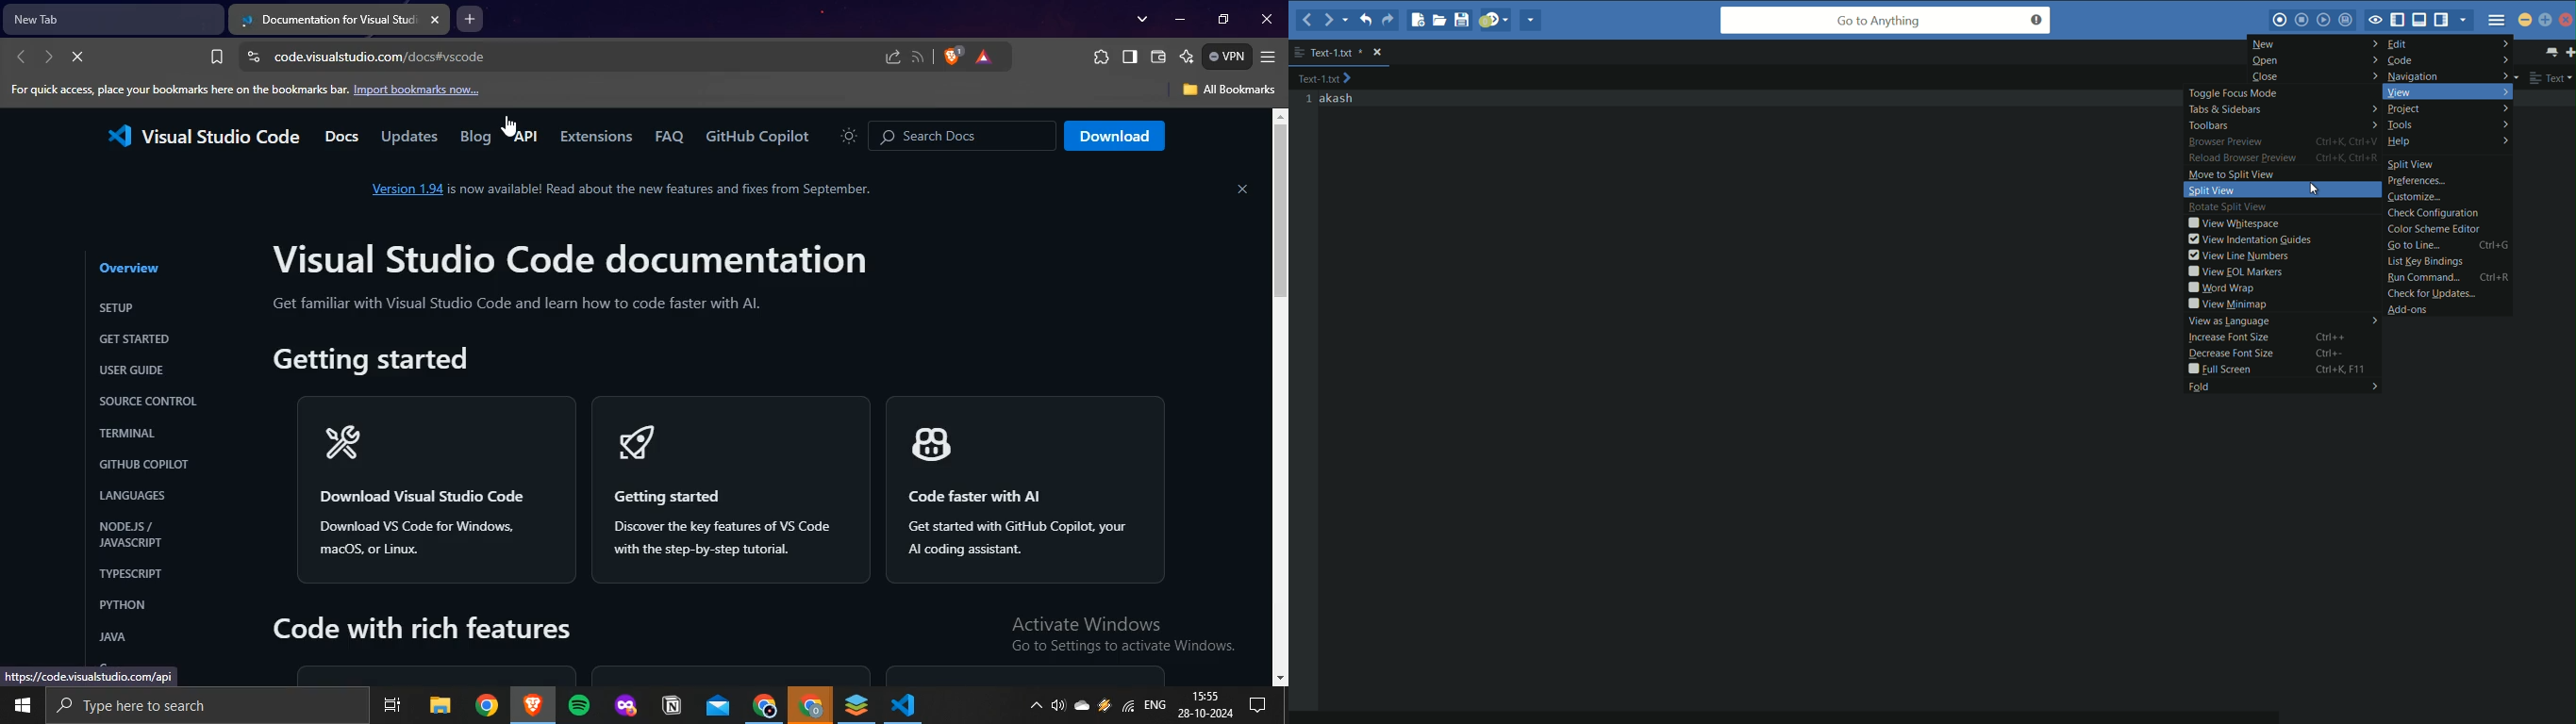 This screenshot has width=2576, height=728. Describe the element at coordinates (893, 57) in the screenshot. I see `share this page` at that location.